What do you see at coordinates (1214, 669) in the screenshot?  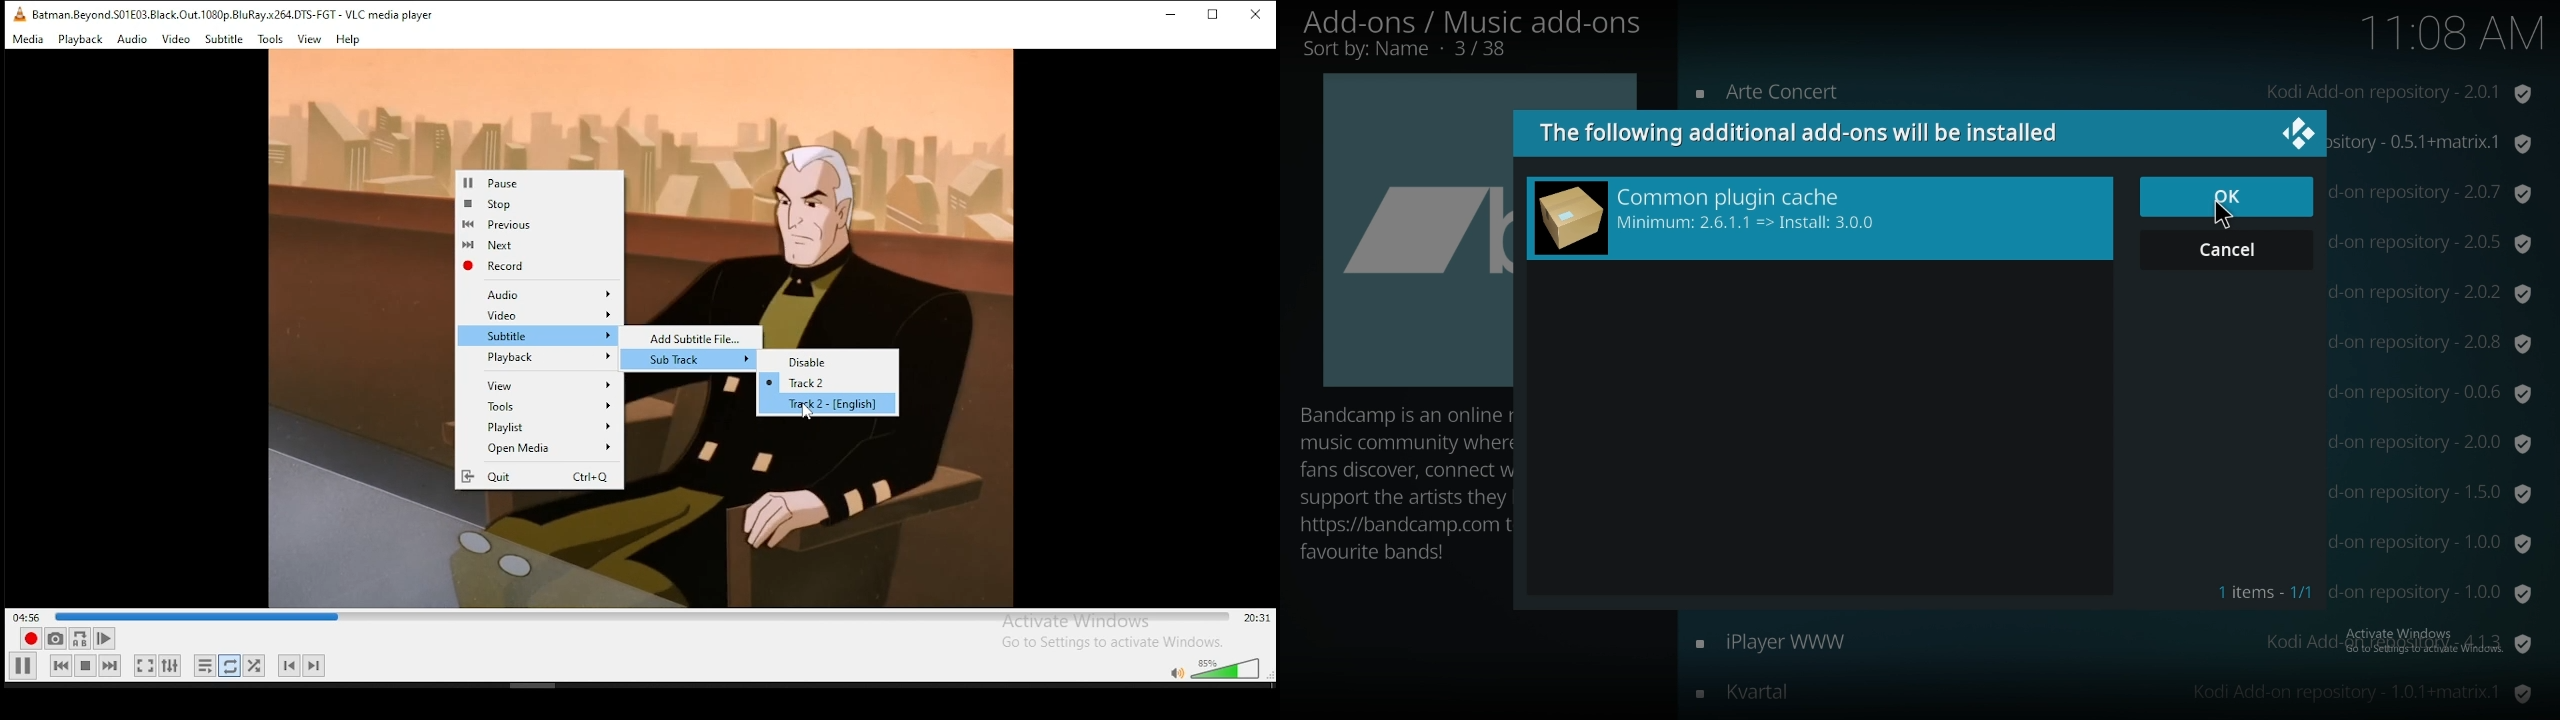 I see `volumne control` at bounding box center [1214, 669].